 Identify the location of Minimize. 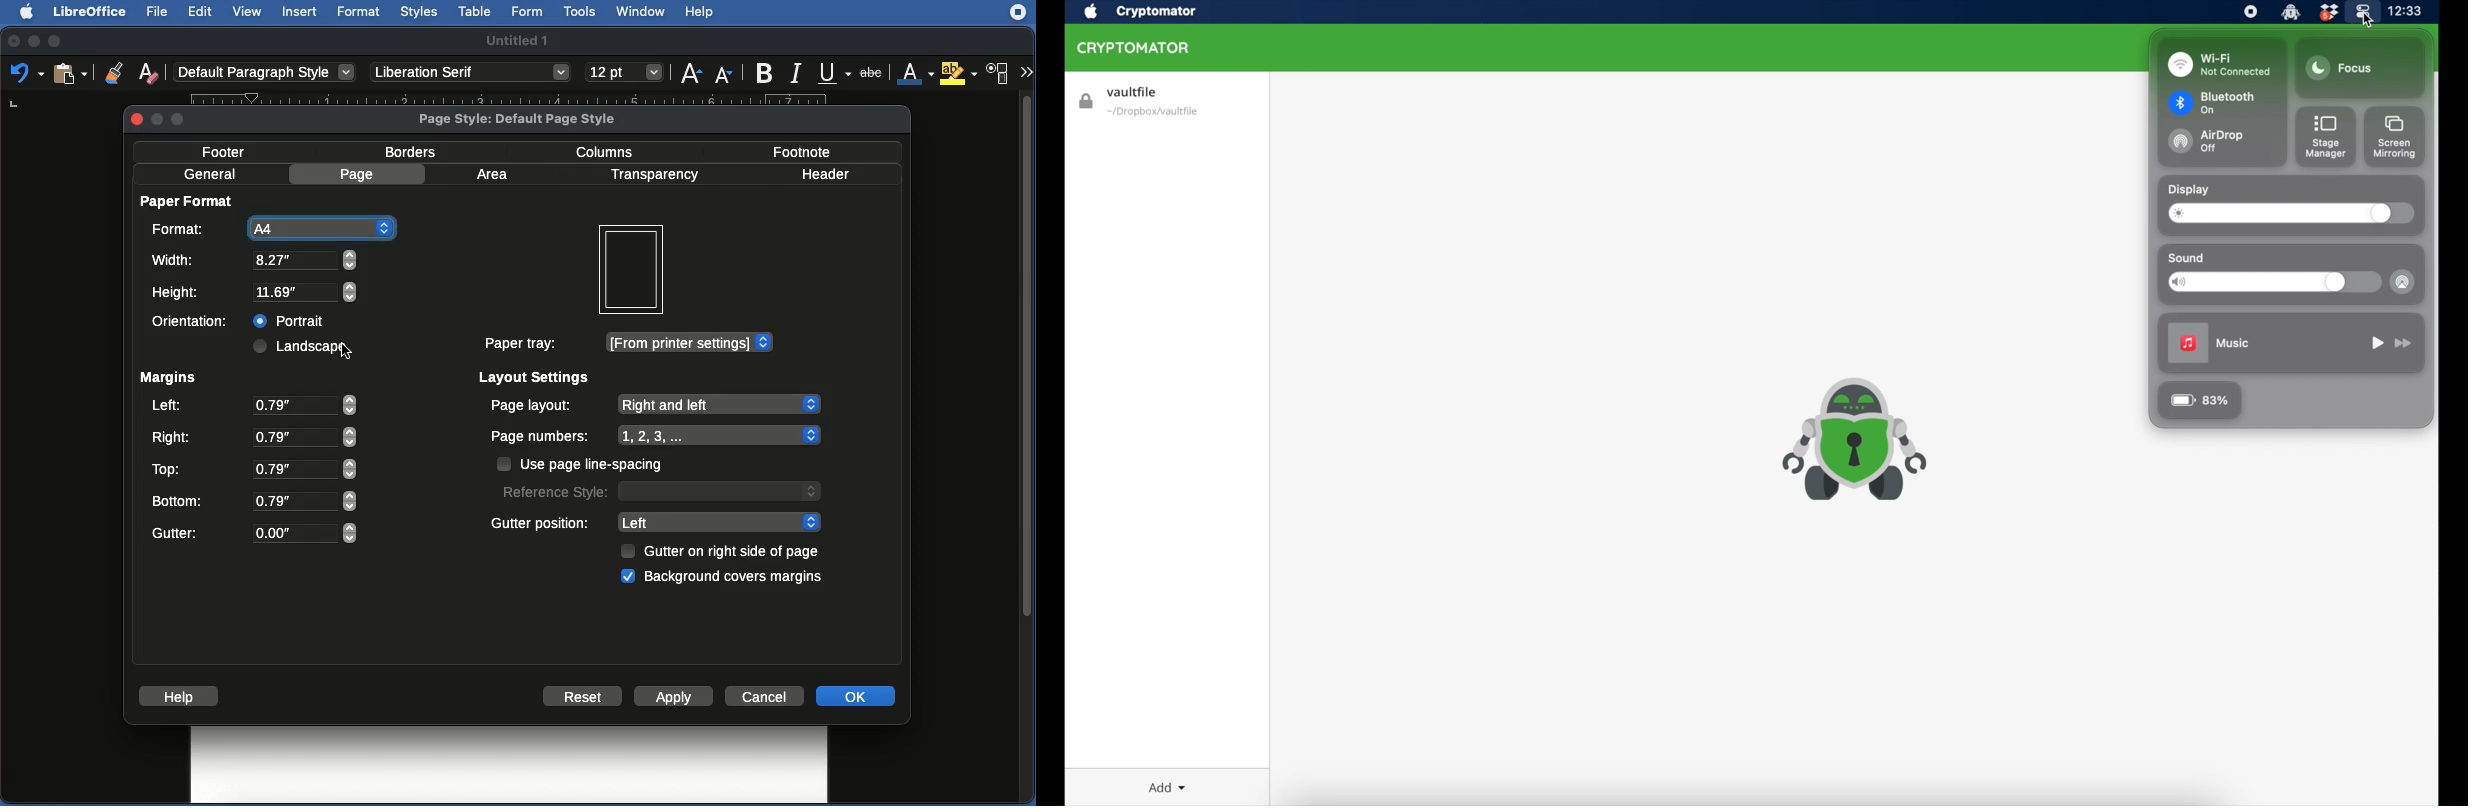
(34, 40).